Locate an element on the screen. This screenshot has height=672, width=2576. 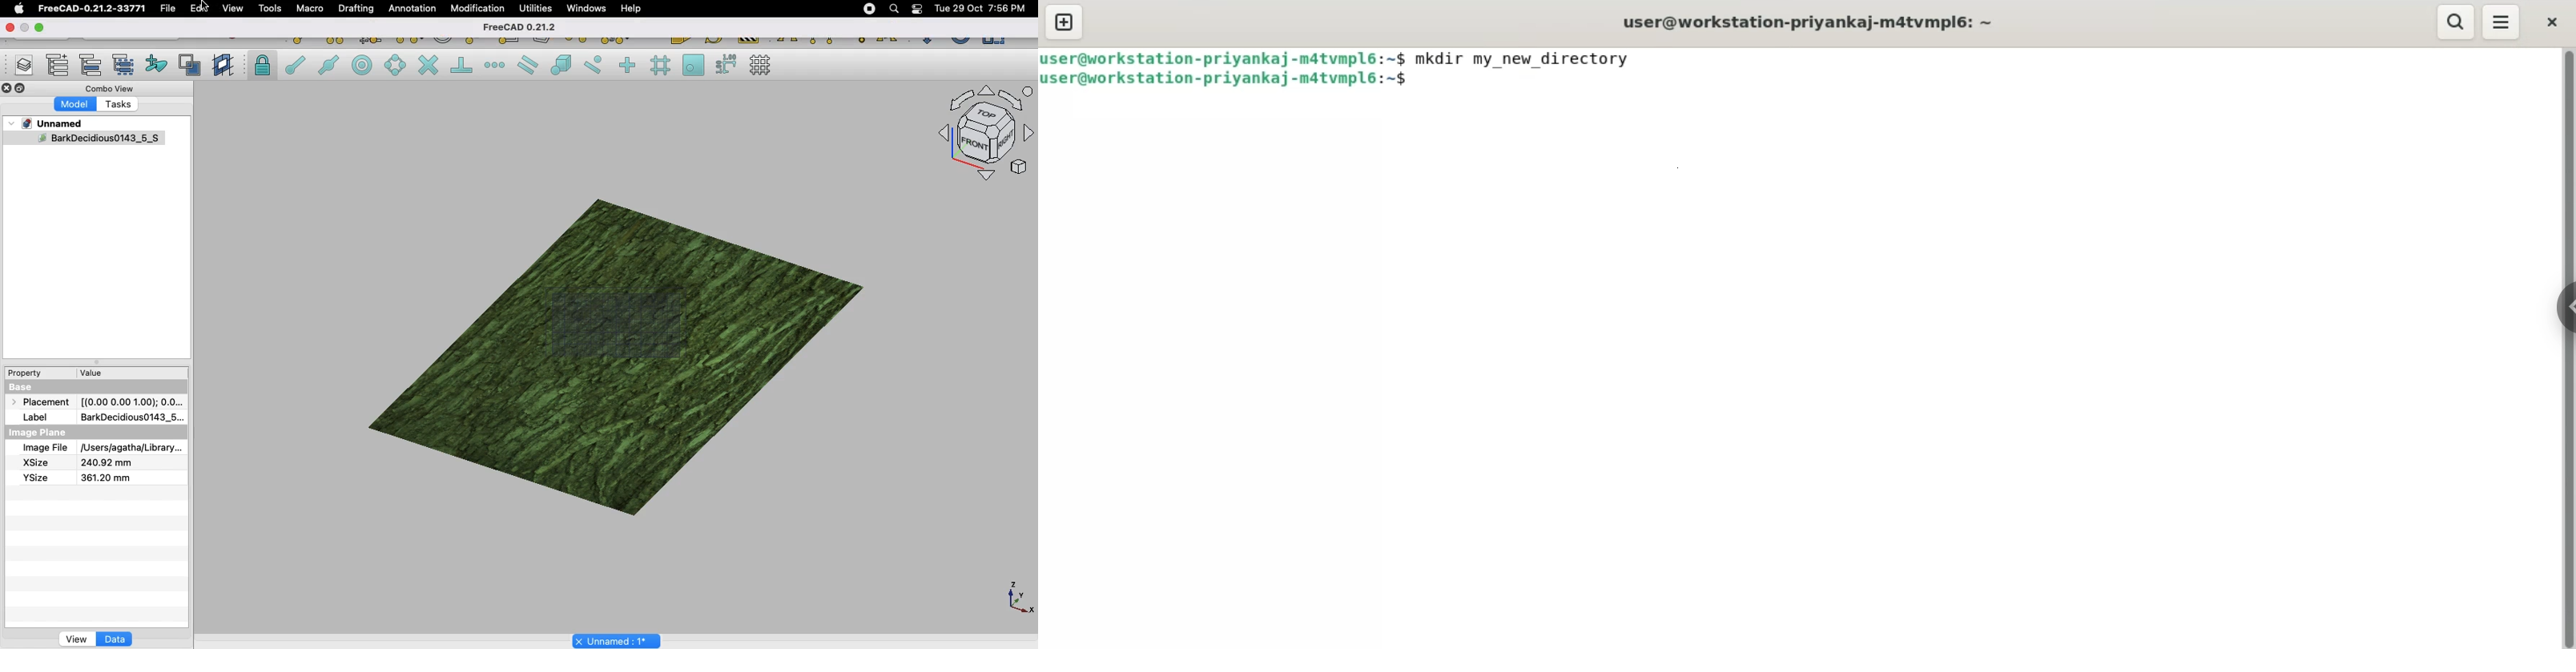
Project is located at coordinates (53, 123).